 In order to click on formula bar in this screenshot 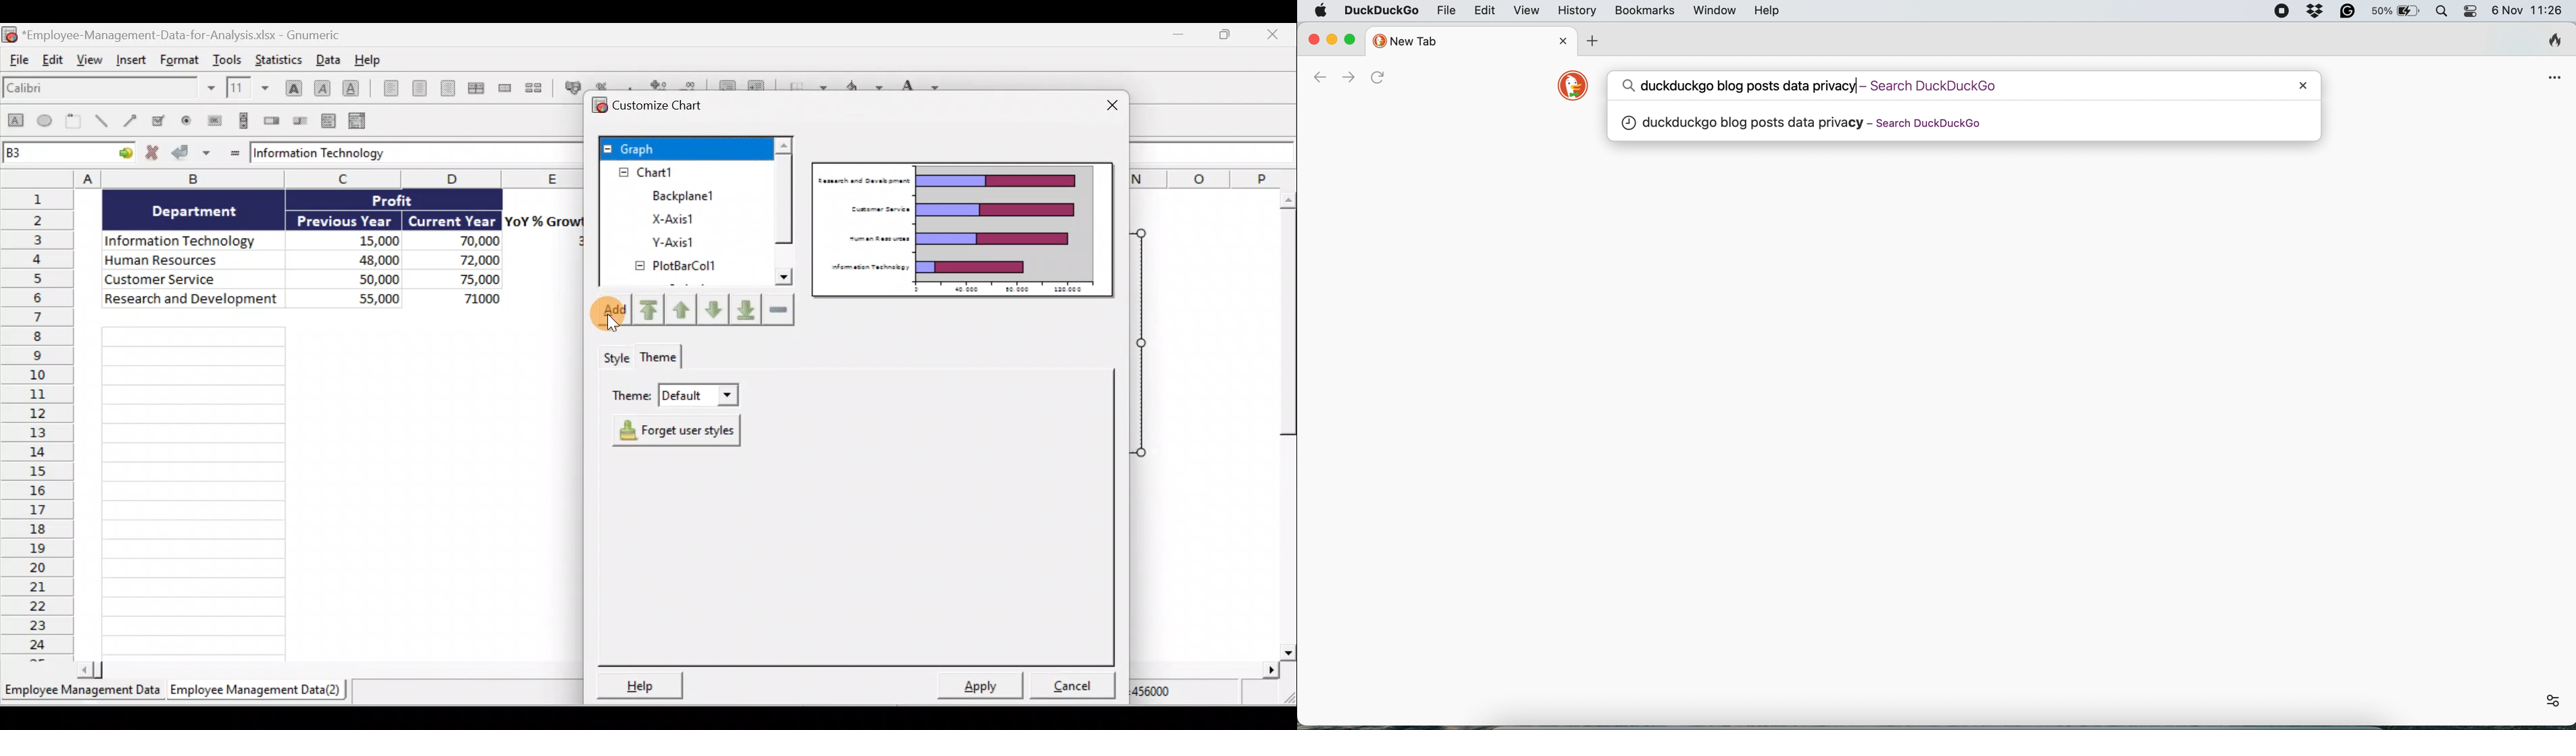, I will do `click(408, 154)`.